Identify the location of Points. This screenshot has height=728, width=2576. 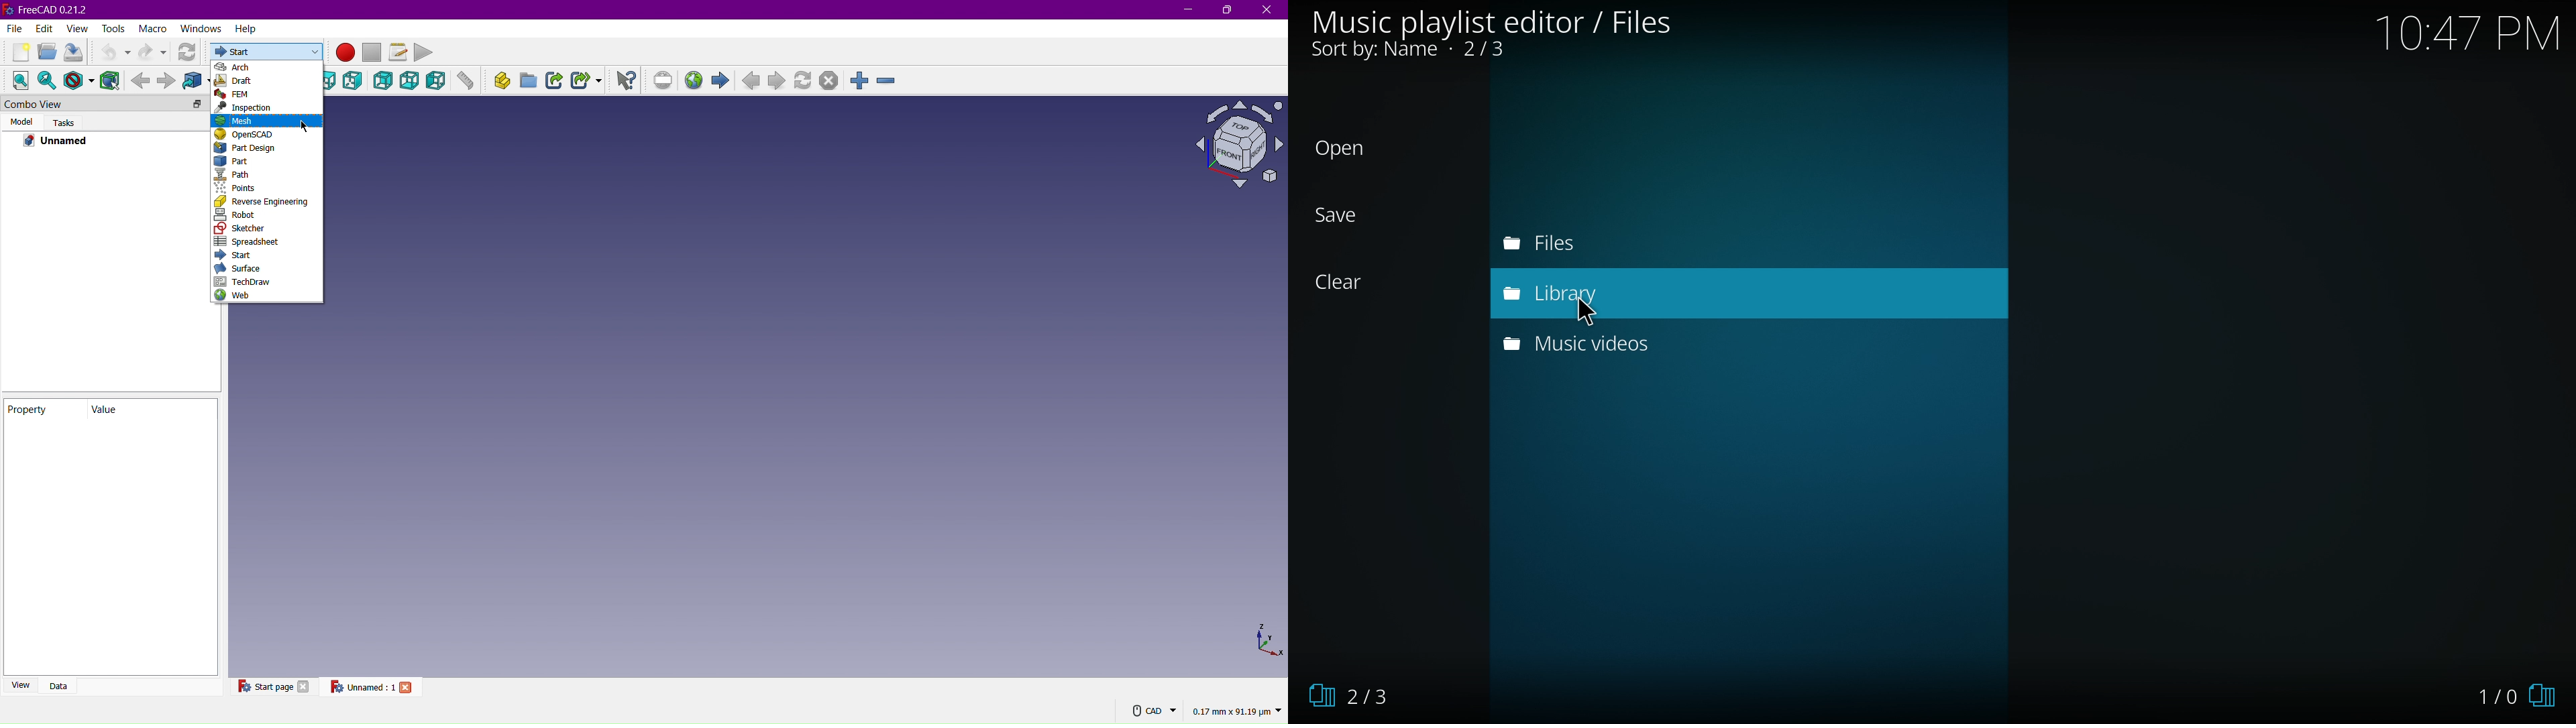
(264, 188).